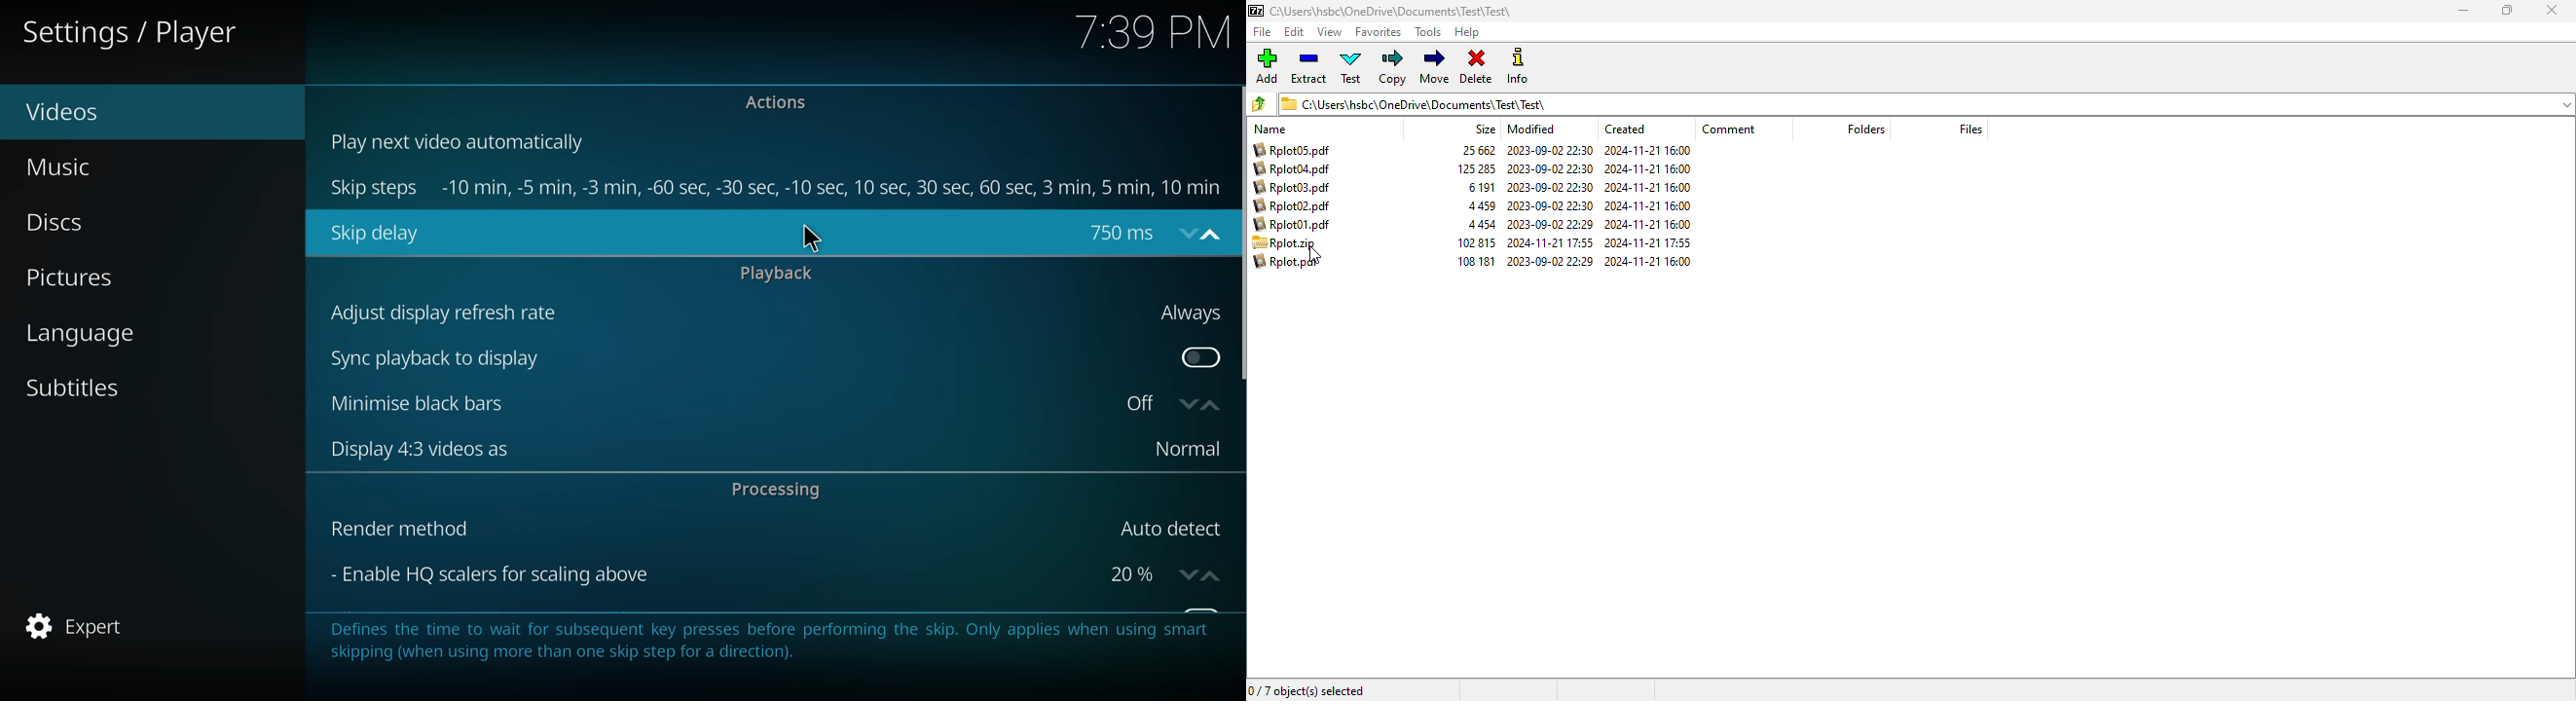 The image size is (2576, 728). What do you see at coordinates (776, 489) in the screenshot?
I see `processing` at bounding box center [776, 489].